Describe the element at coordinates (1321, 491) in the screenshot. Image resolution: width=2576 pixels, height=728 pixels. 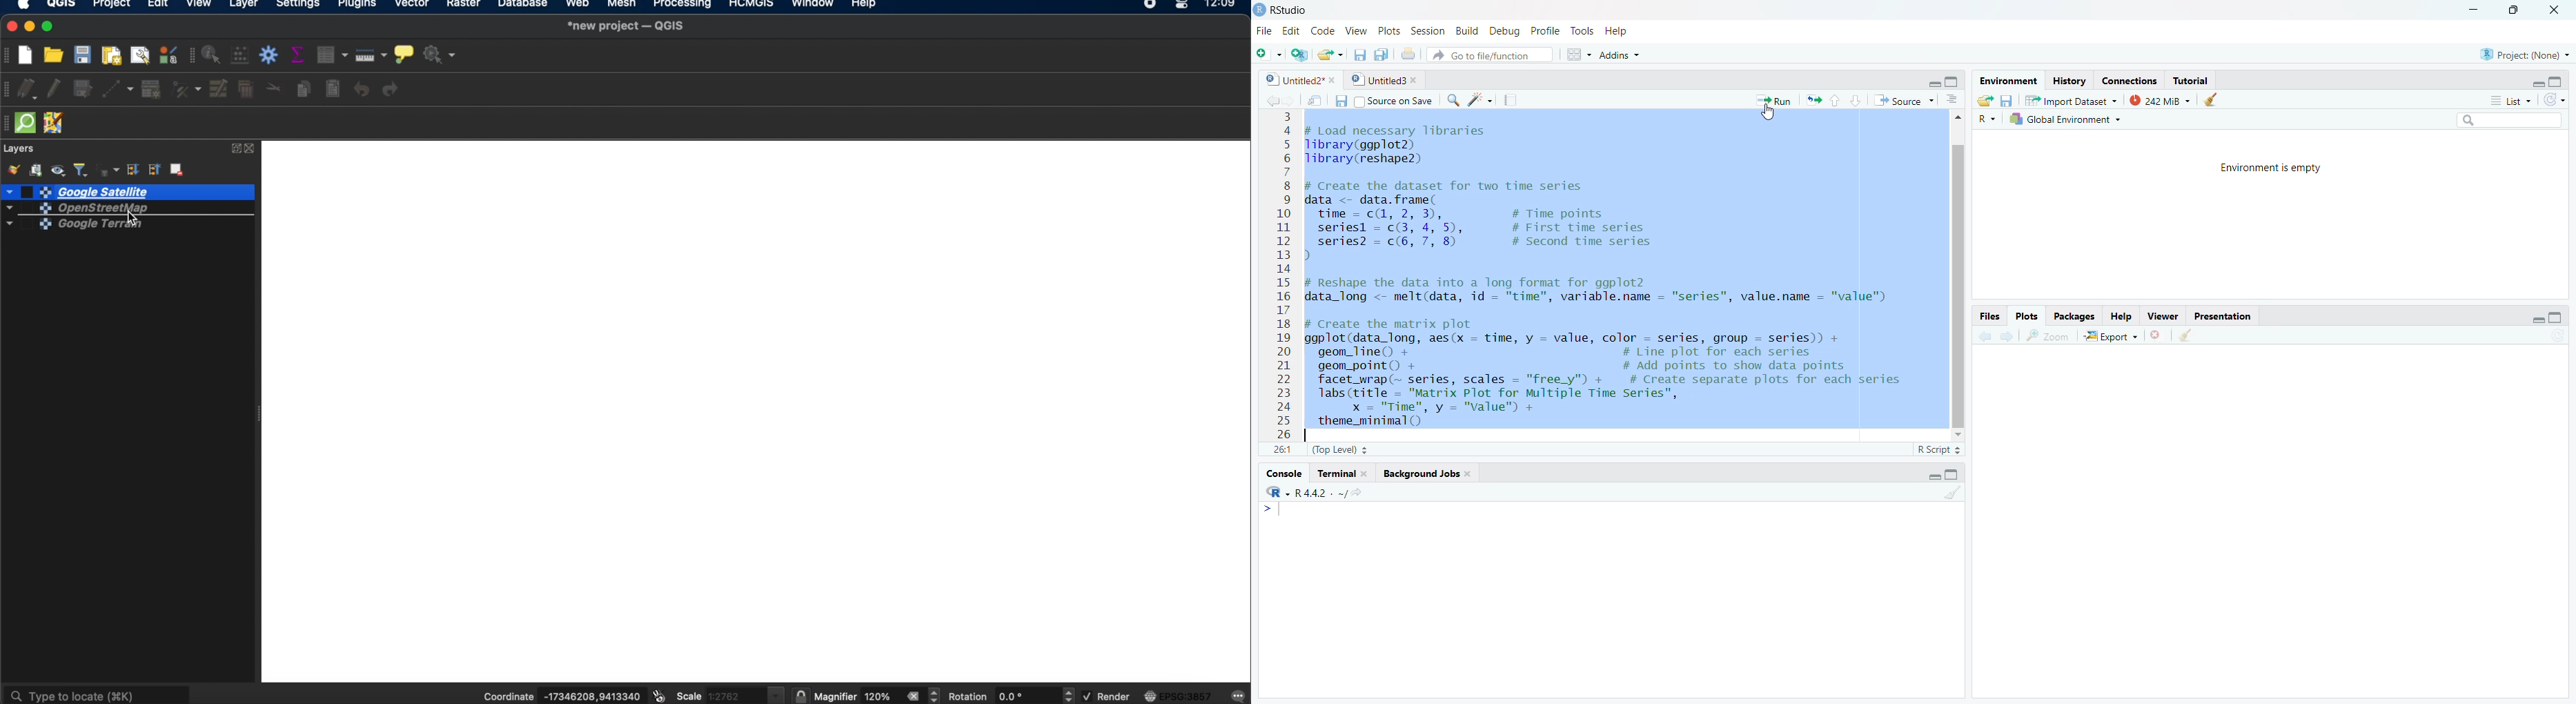
I see `R442 . ~/` at that location.